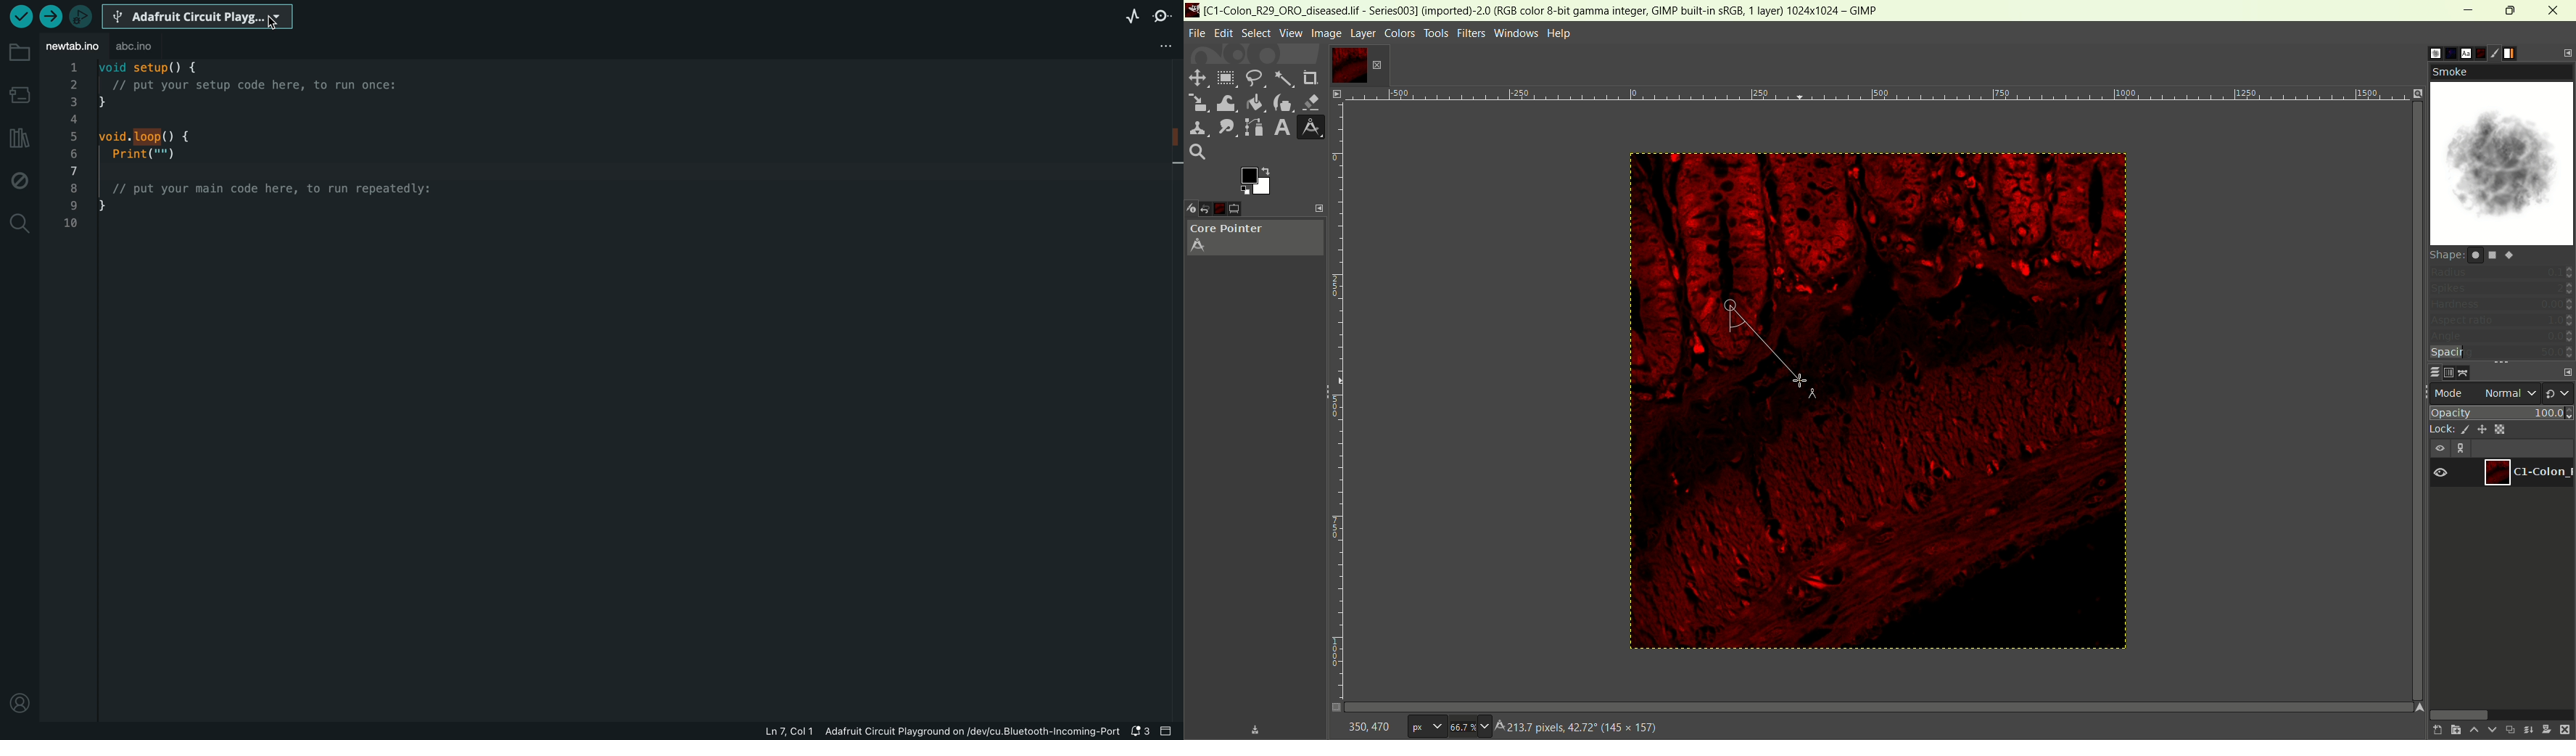 The width and height of the screenshot is (2576, 756). What do you see at coordinates (1226, 78) in the screenshot?
I see `rectangle select tool` at bounding box center [1226, 78].